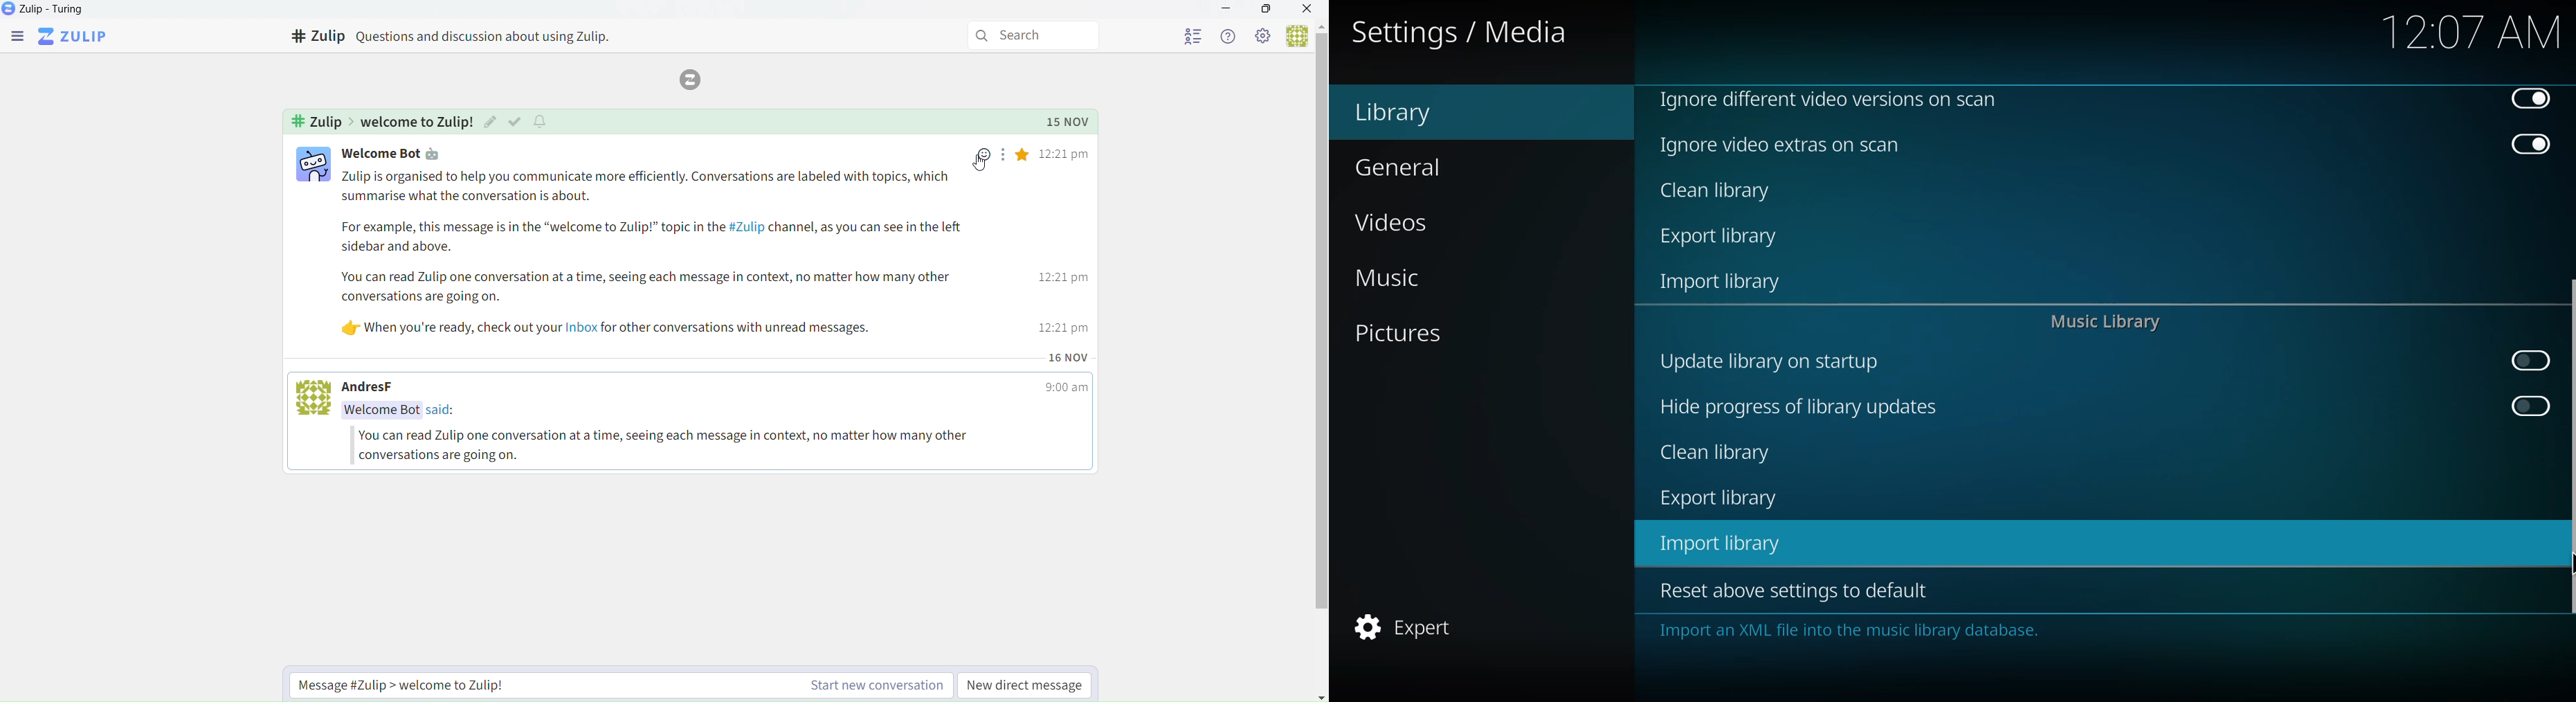 The height and width of the screenshot is (728, 2576). I want to click on music library, so click(2103, 324).